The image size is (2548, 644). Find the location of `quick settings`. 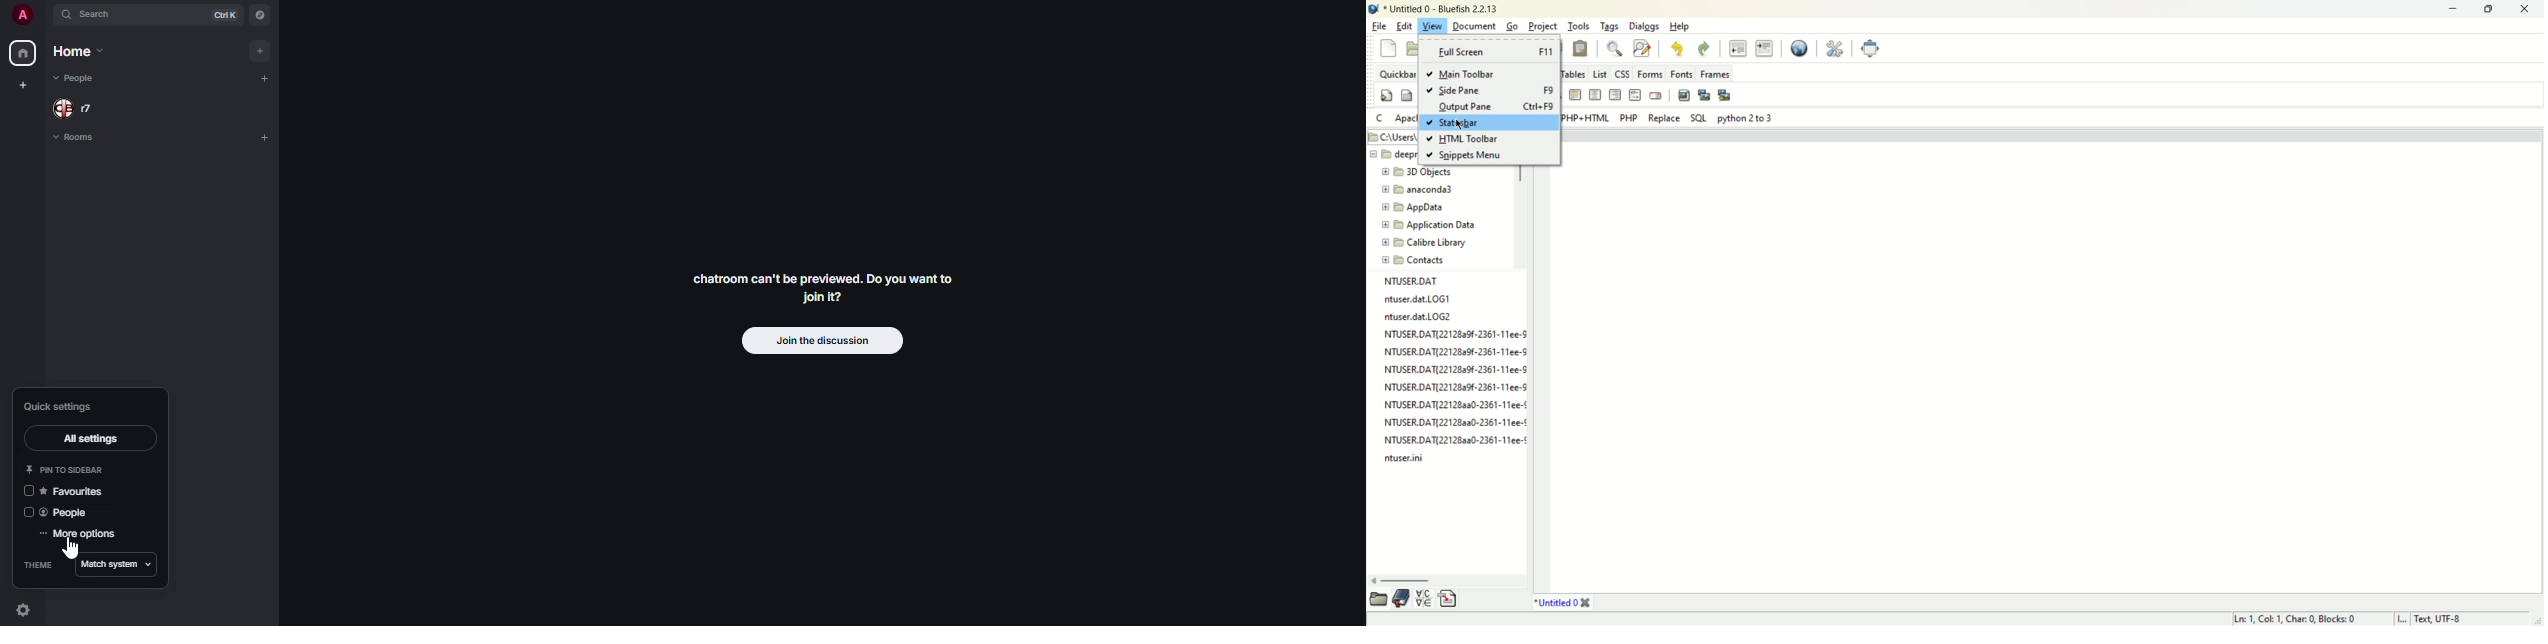

quick settings is located at coordinates (58, 406).